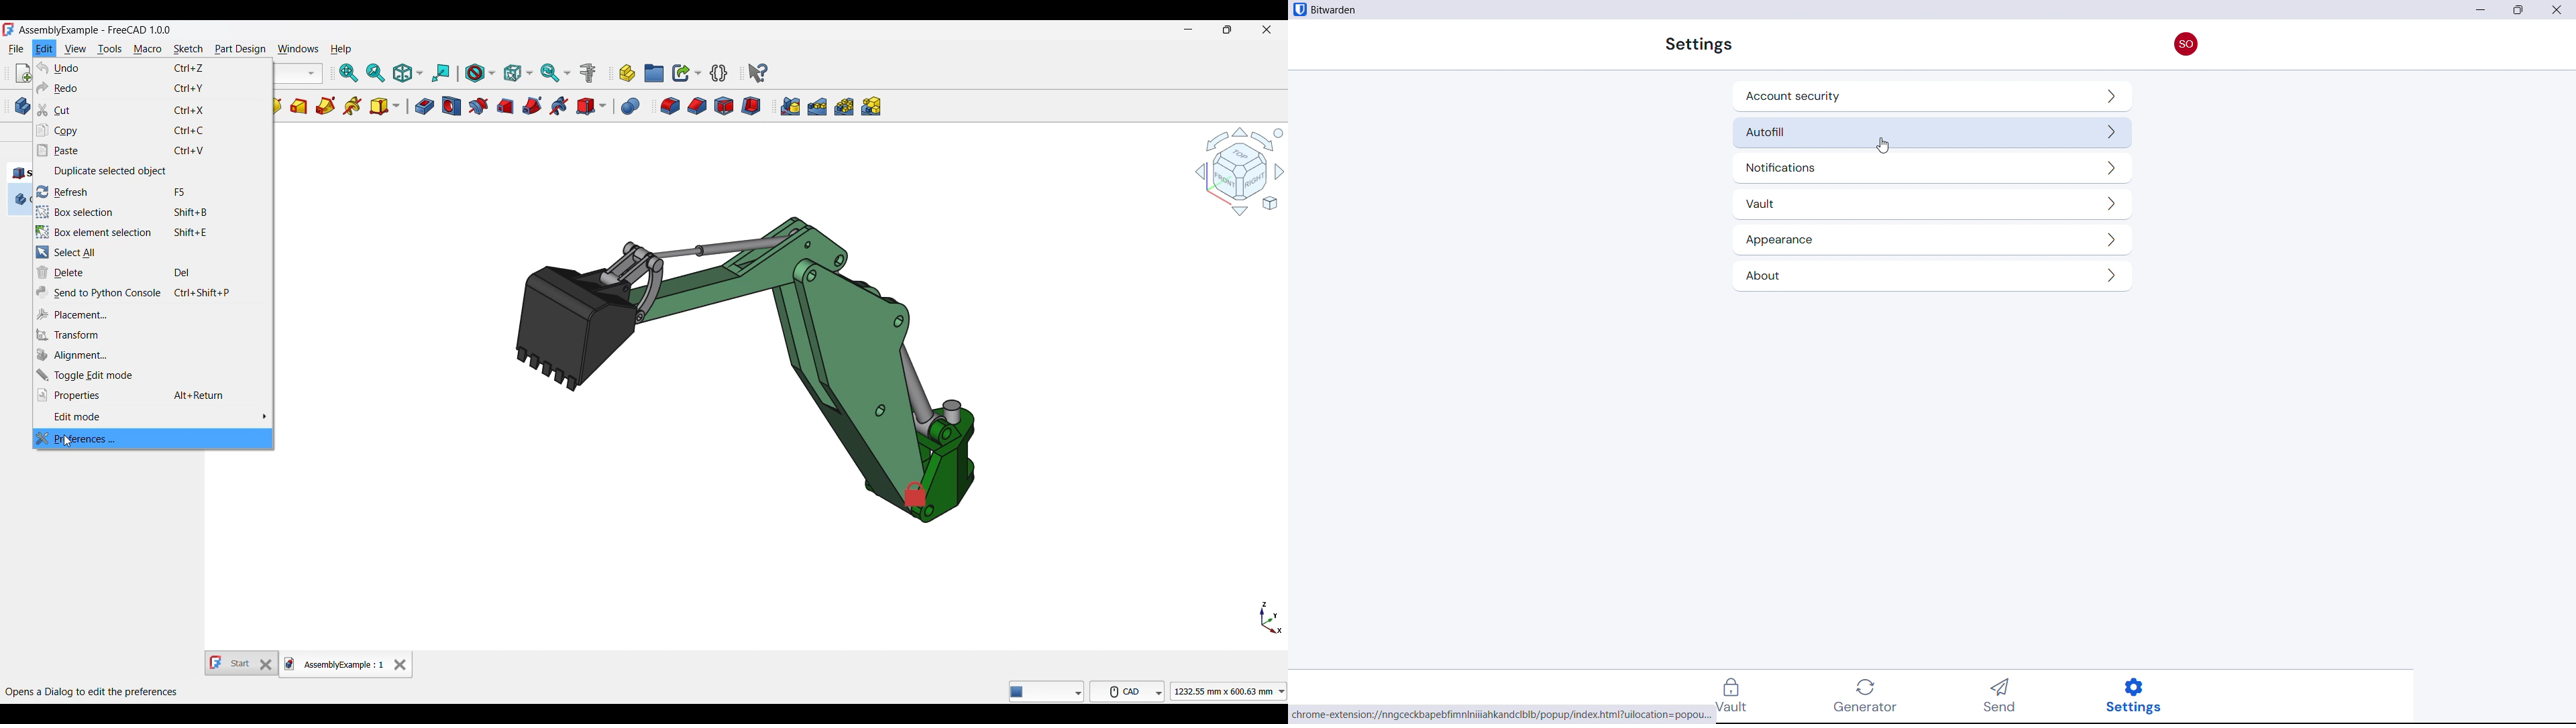 Image resolution: width=2576 pixels, height=728 pixels. Describe the element at coordinates (240, 49) in the screenshot. I see `Part design` at that location.